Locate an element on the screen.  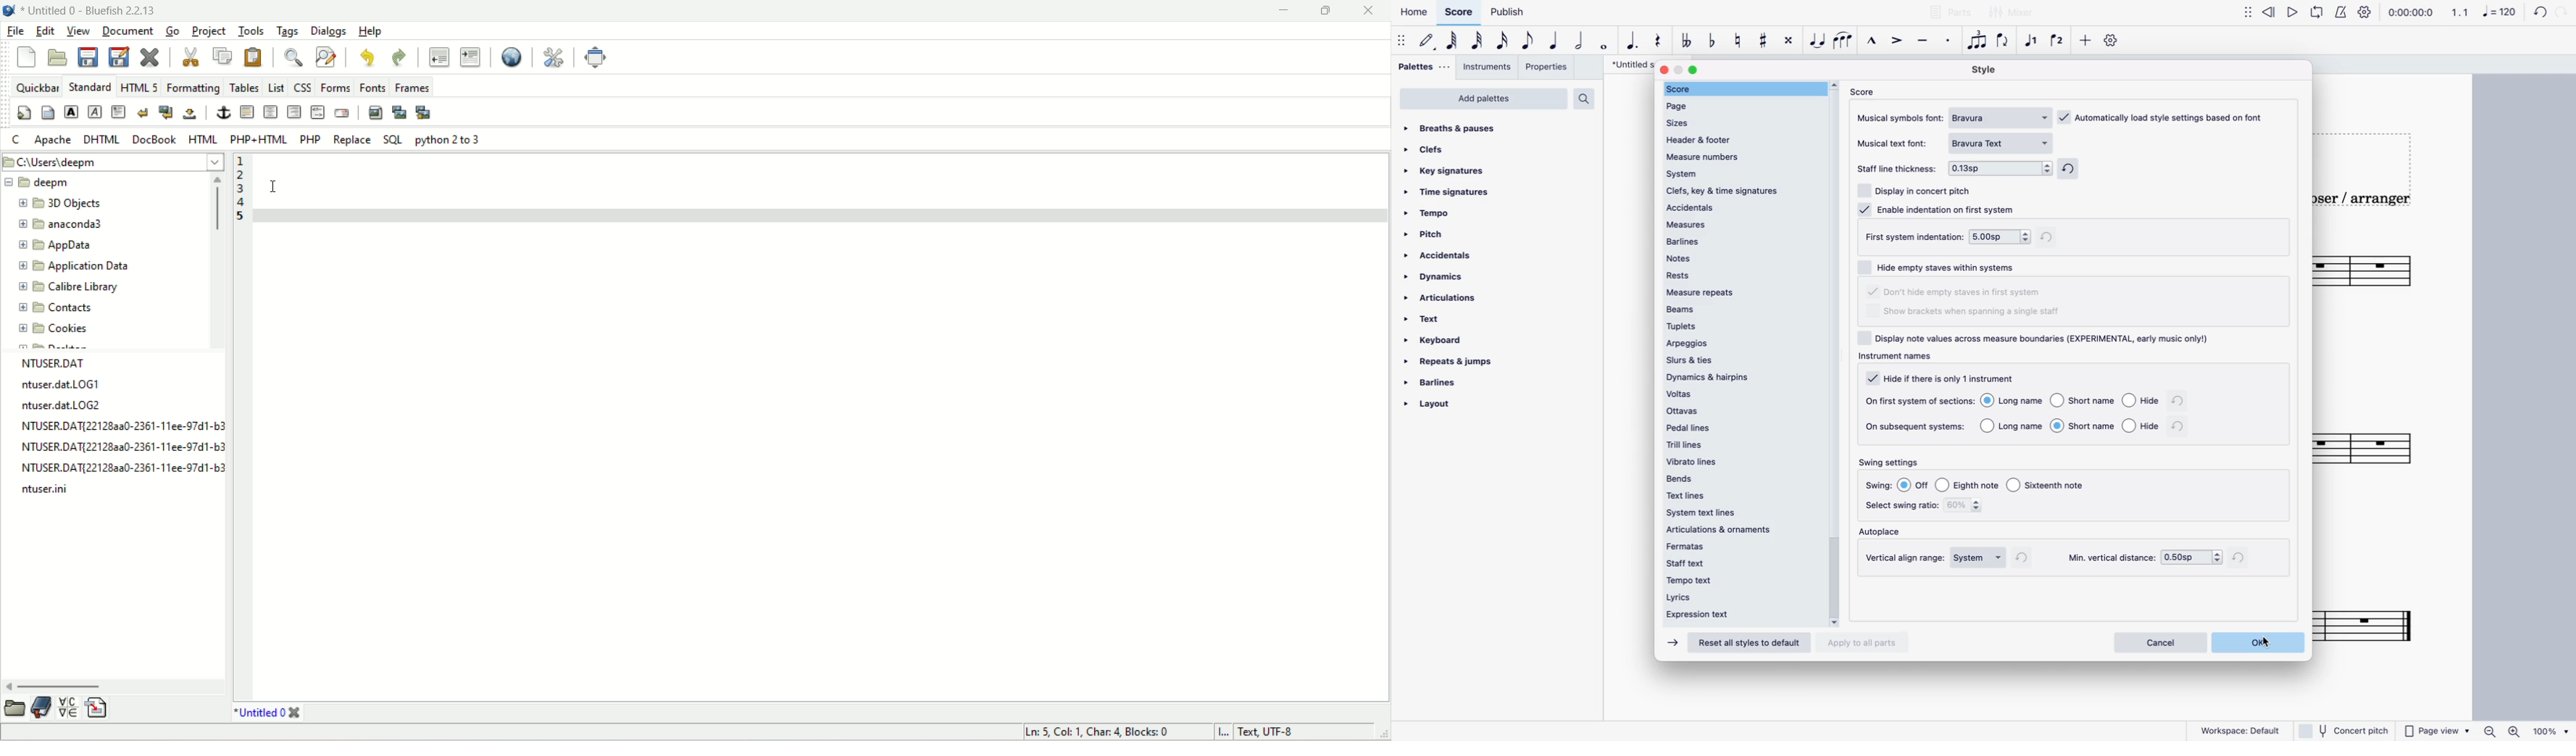
settings is located at coordinates (2112, 43).